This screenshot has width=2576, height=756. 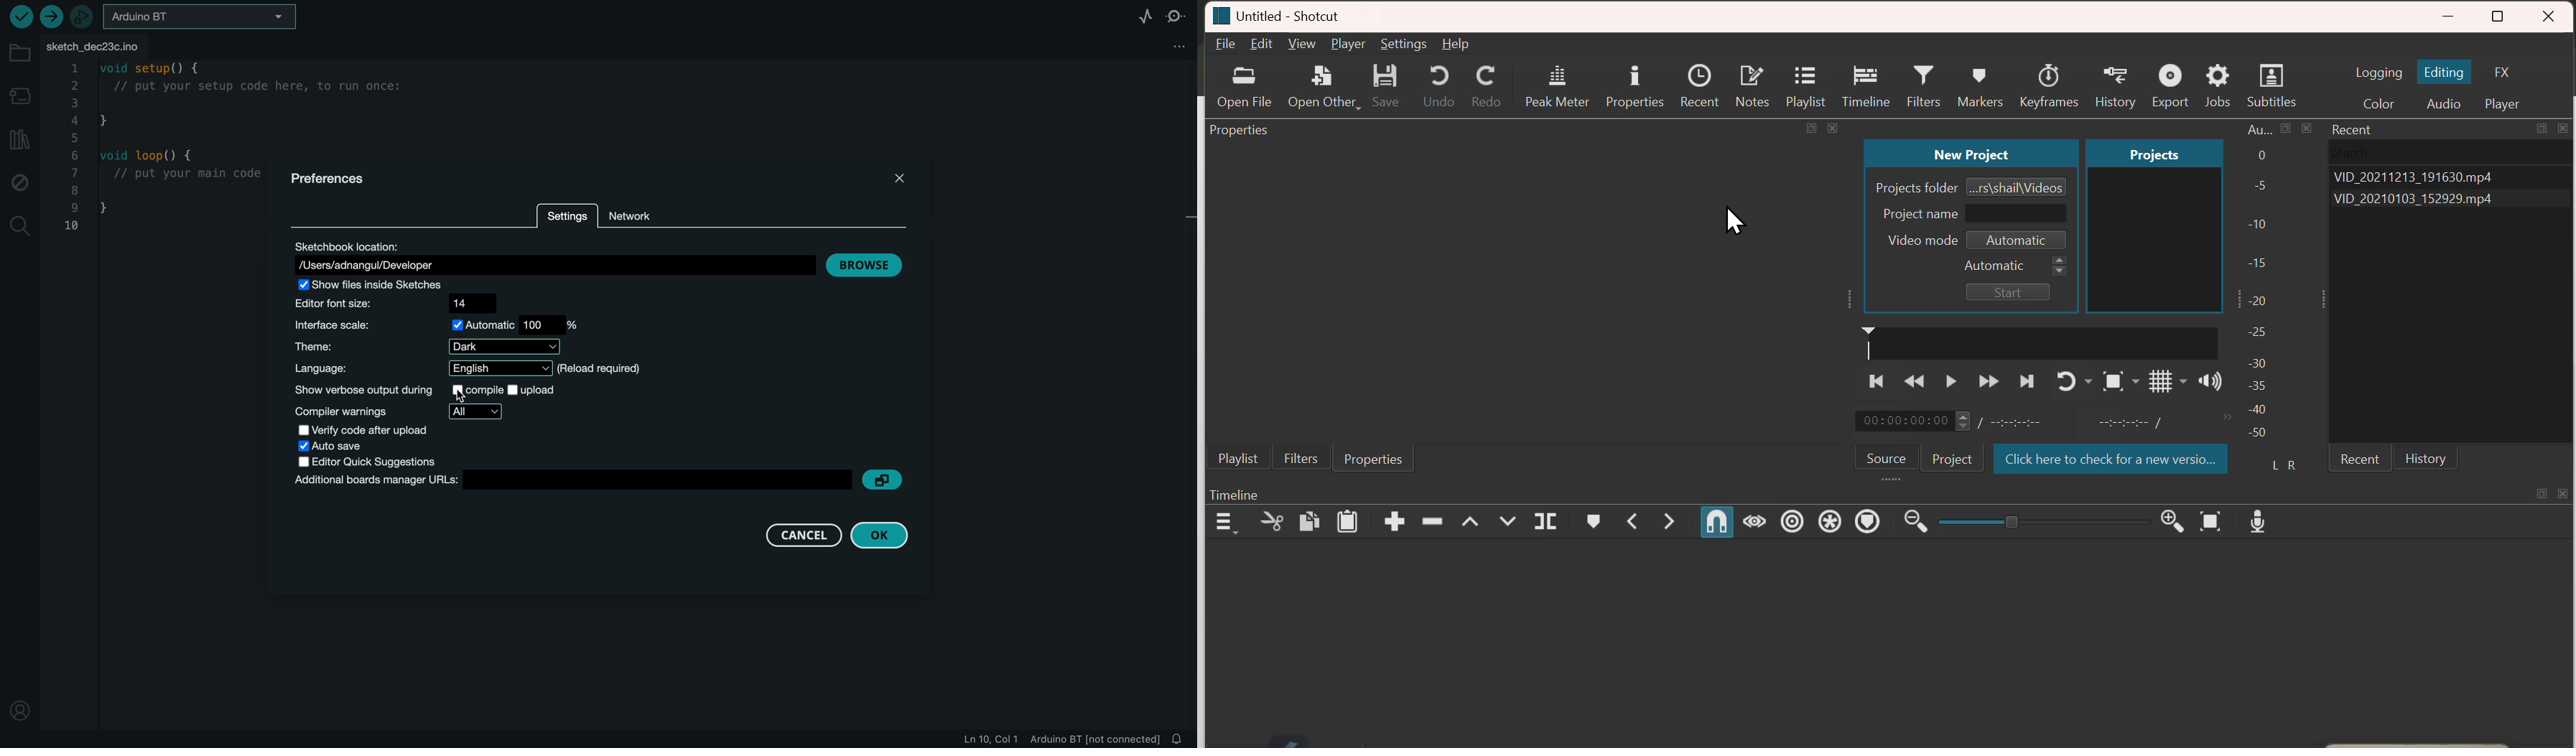 What do you see at coordinates (2121, 382) in the screenshot?
I see `focus` at bounding box center [2121, 382].